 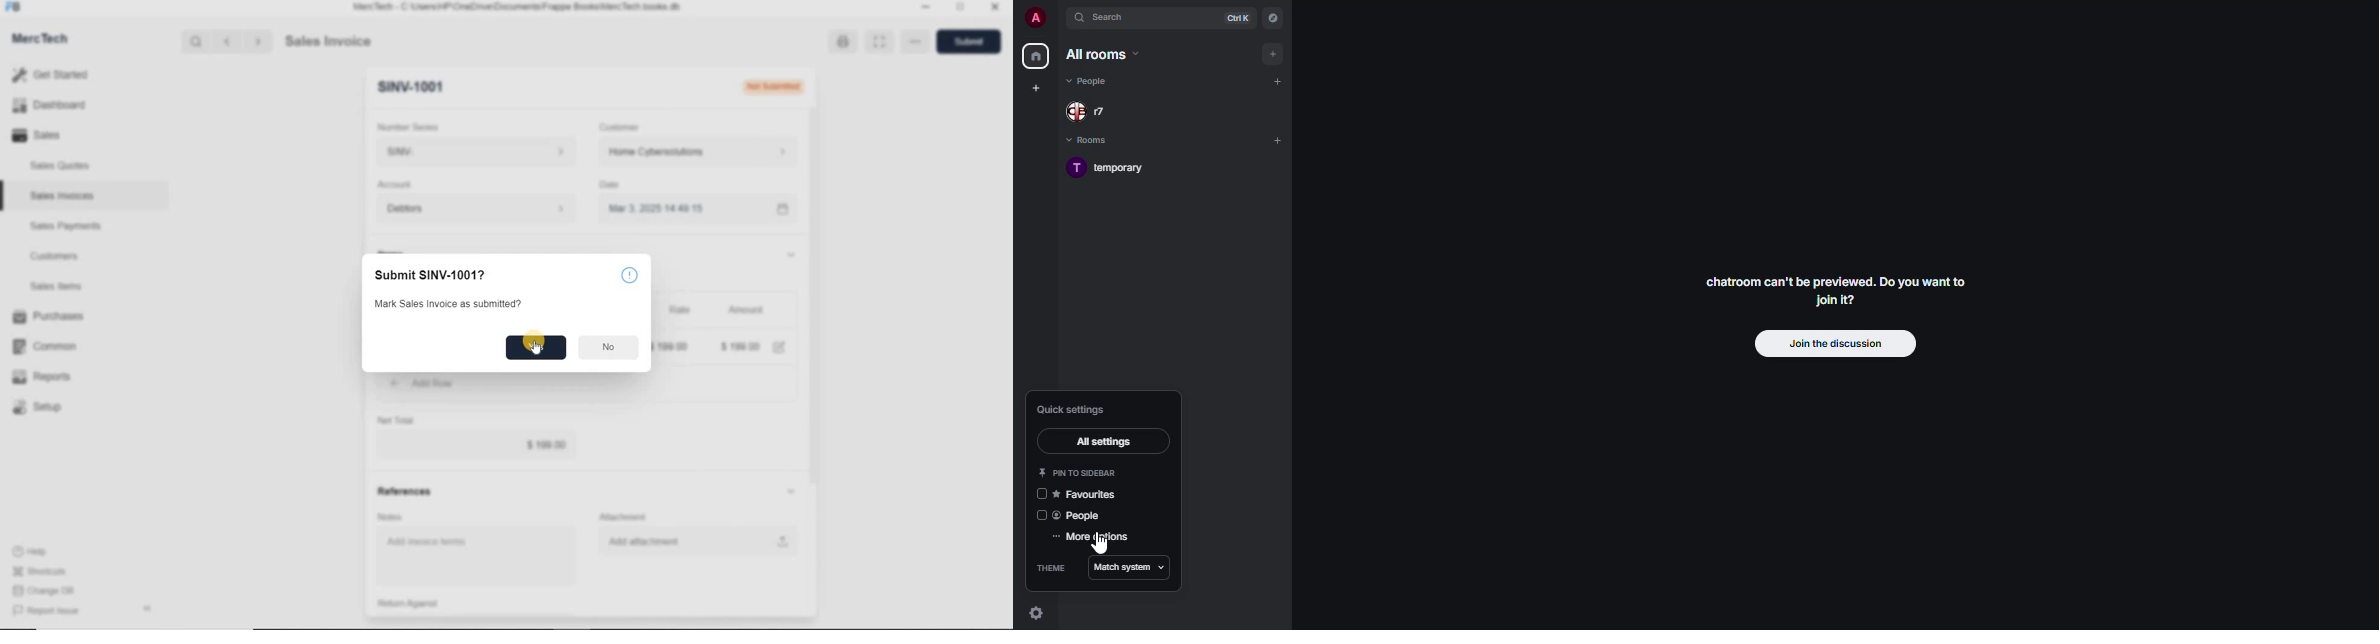 I want to click on Get Started, so click(x=54, y=75).